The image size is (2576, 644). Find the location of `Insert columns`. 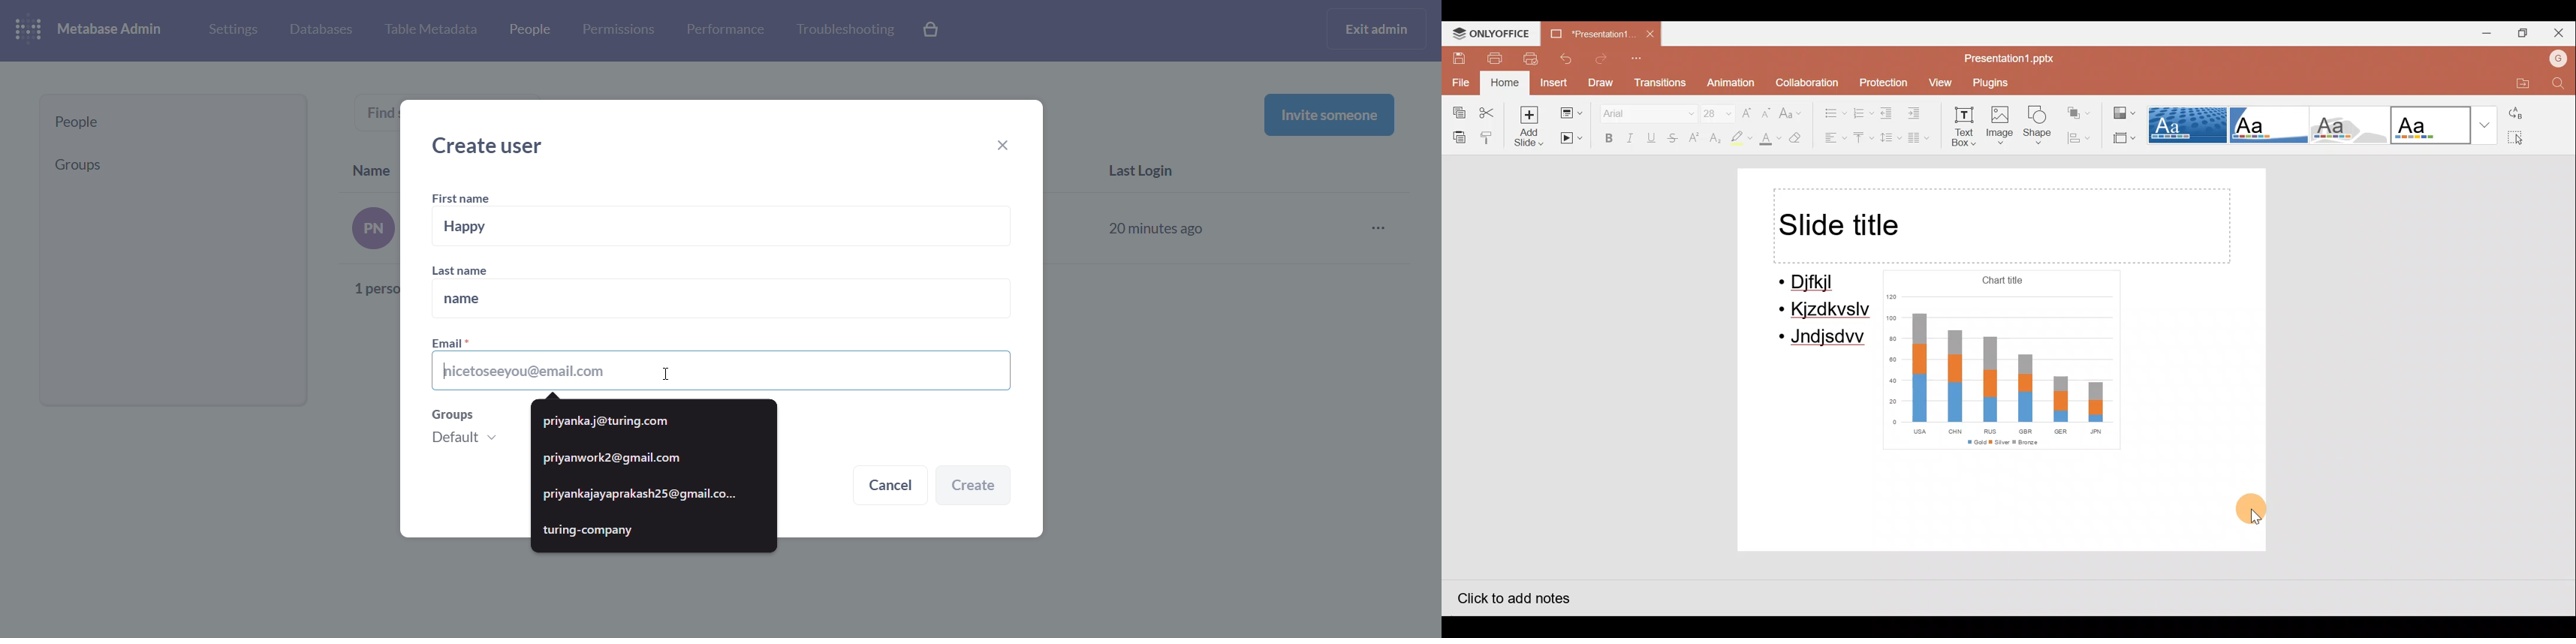

Insert columns is located at coordinates (1920, 136).